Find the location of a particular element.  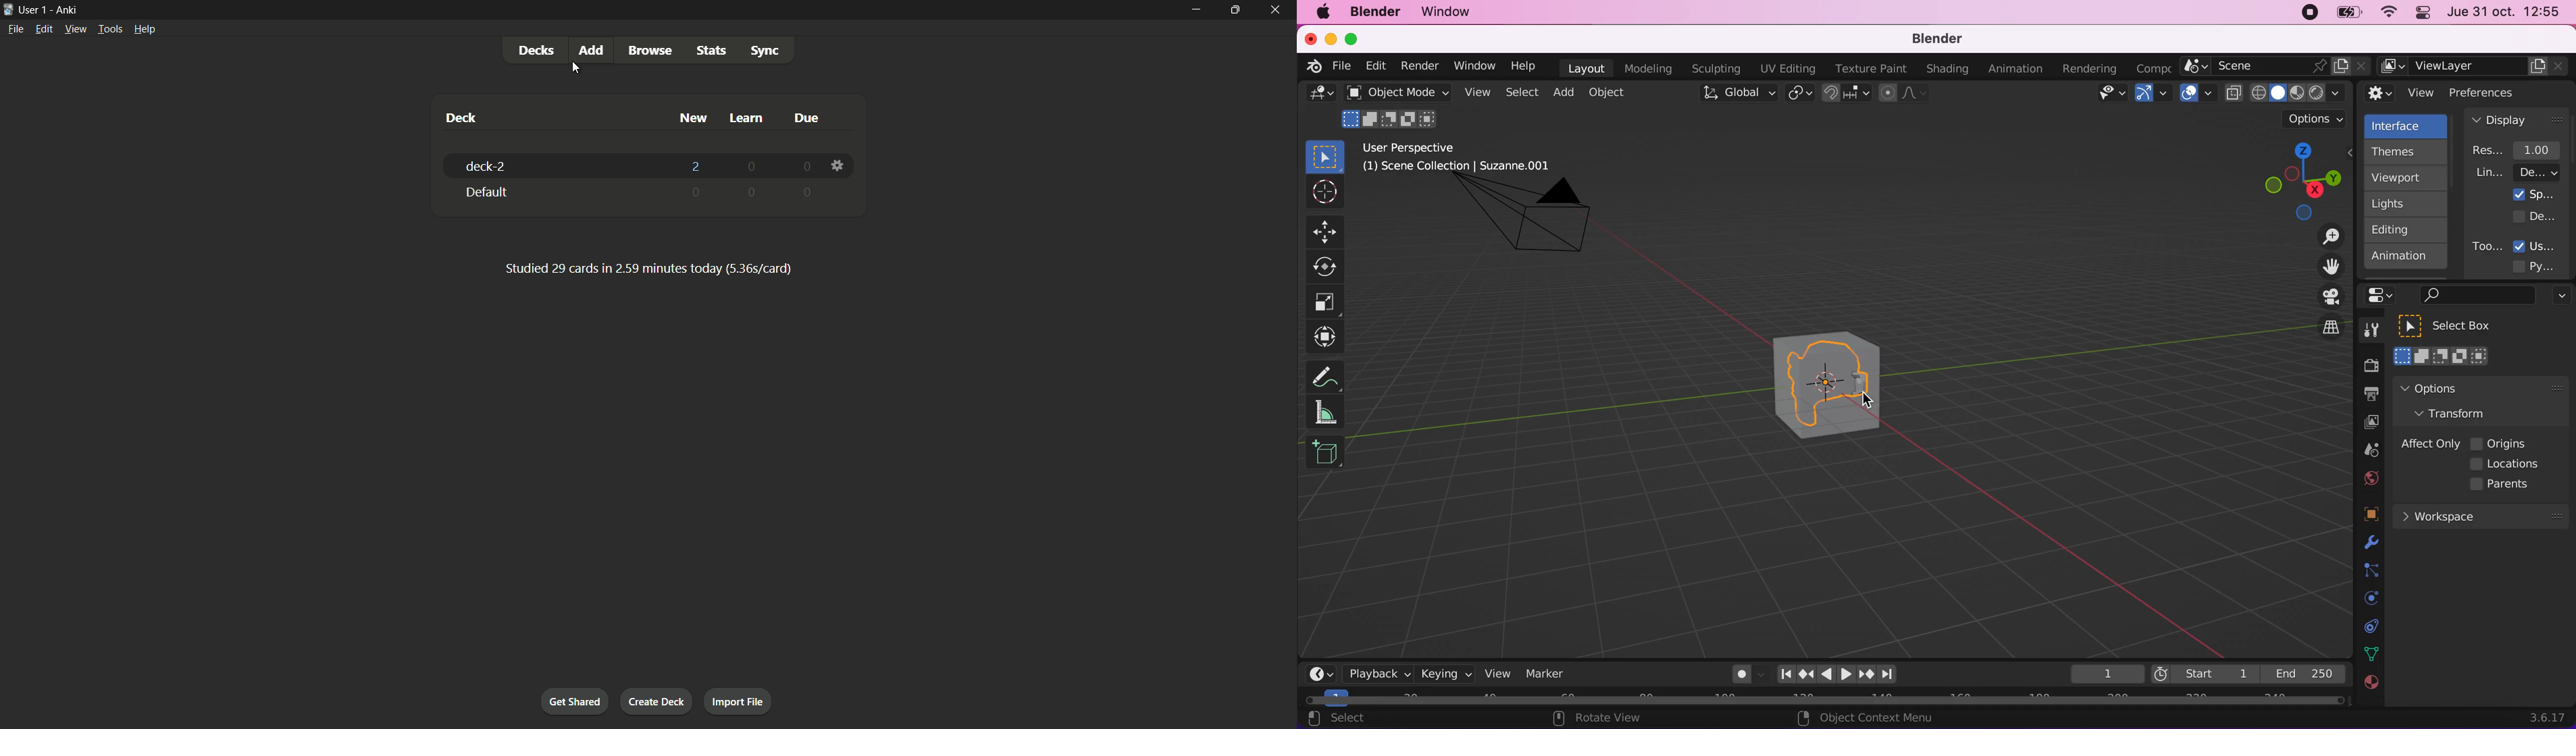

create deck is located at coordinates (657, 701).